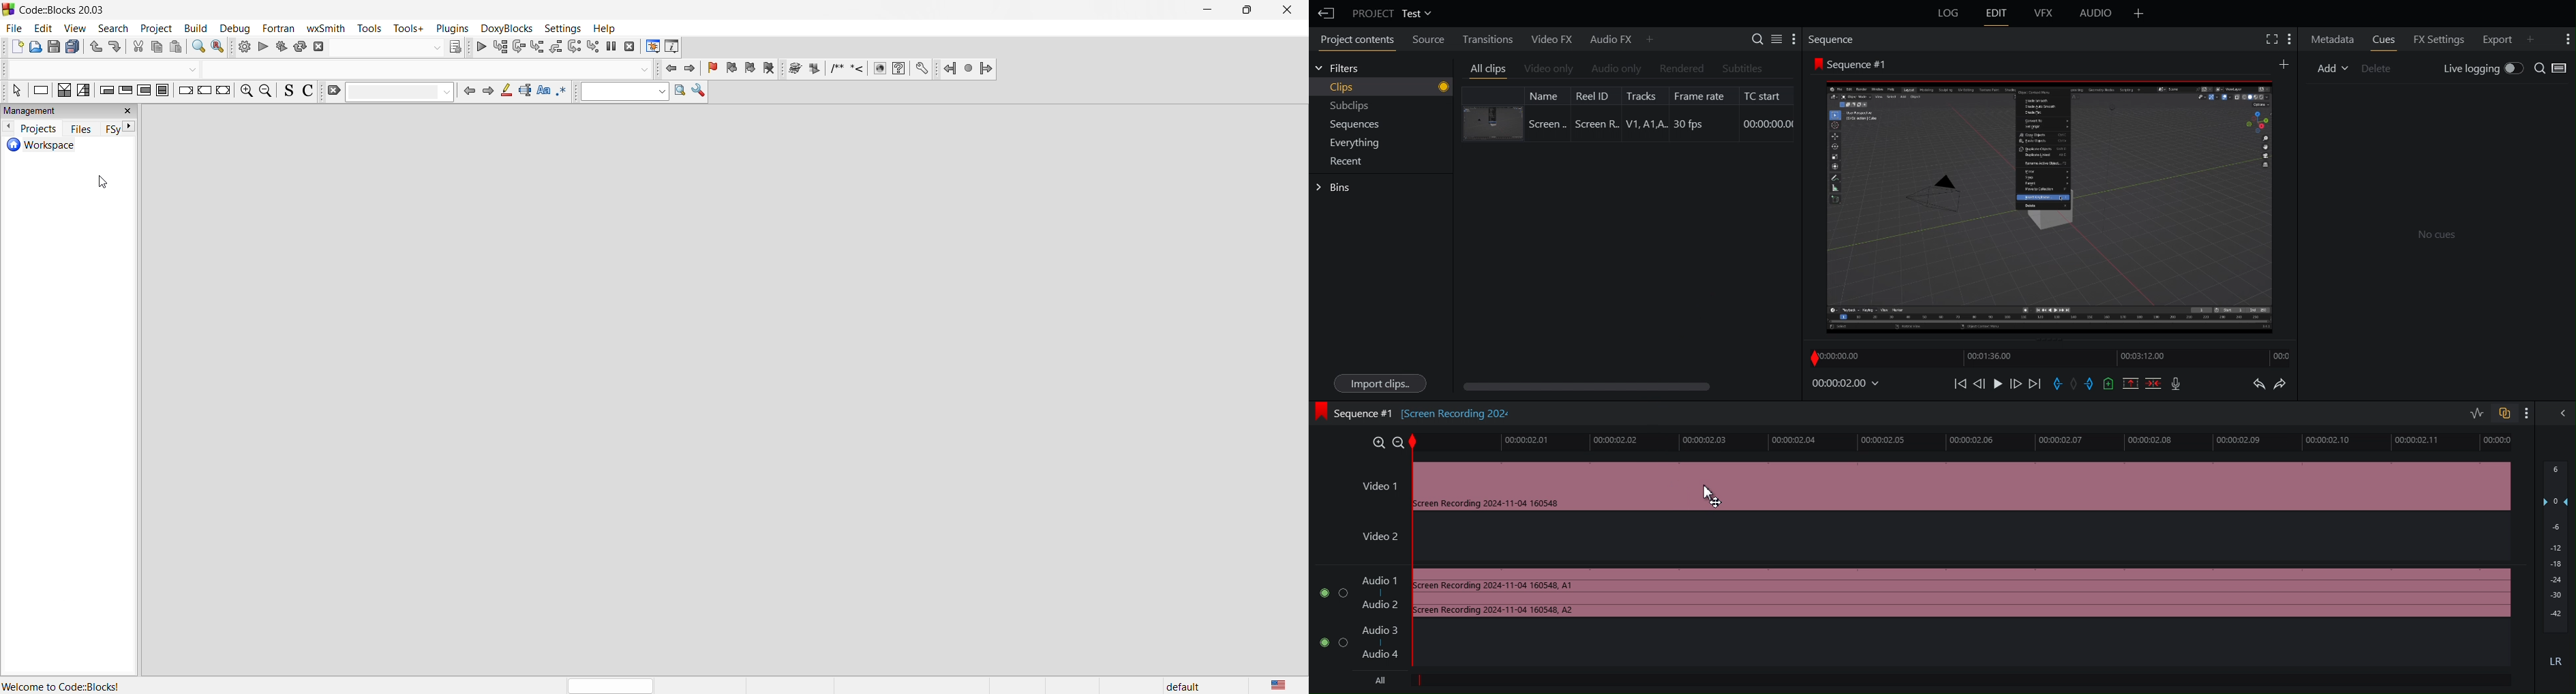 This screenshot has width=2576, height=700. I want to click on Sequences, so click(1348, 125).